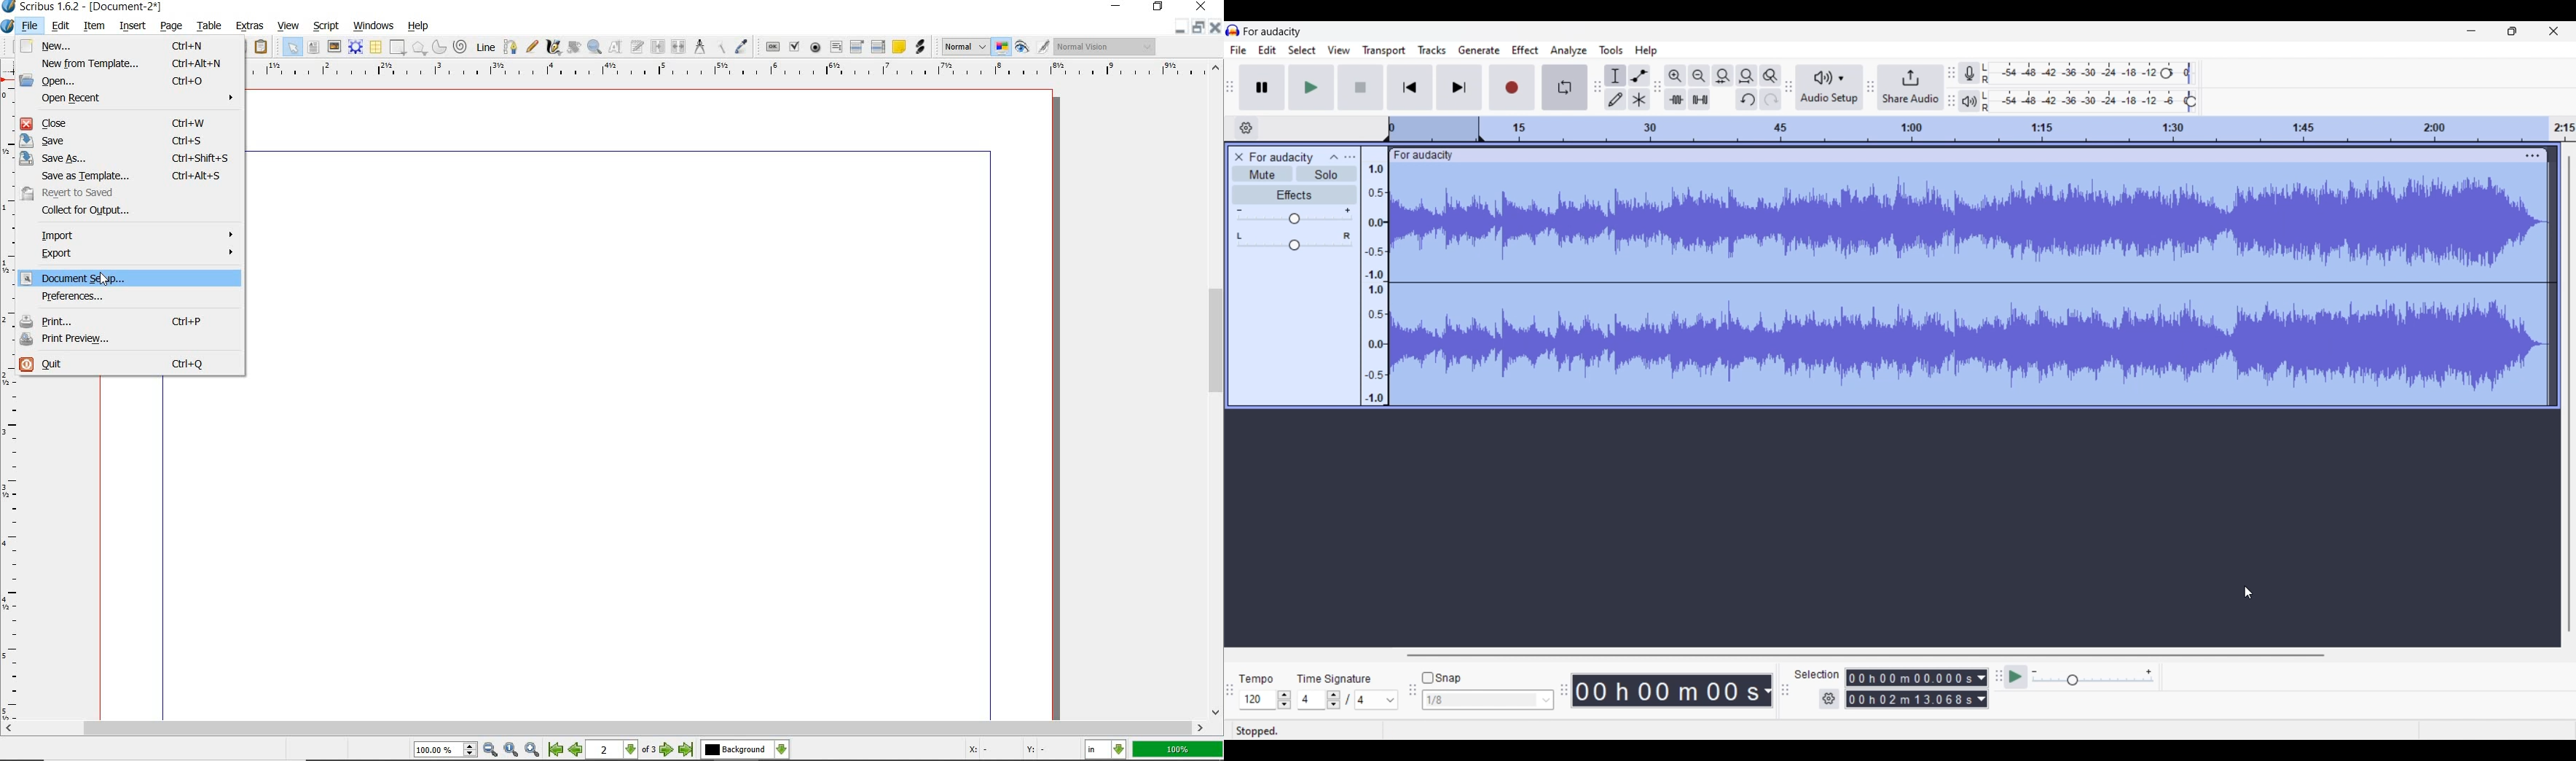  What do you see at coordinates (1327, 174) in the screenshot?
I see `Solo` at bounding box center [1327, 174].